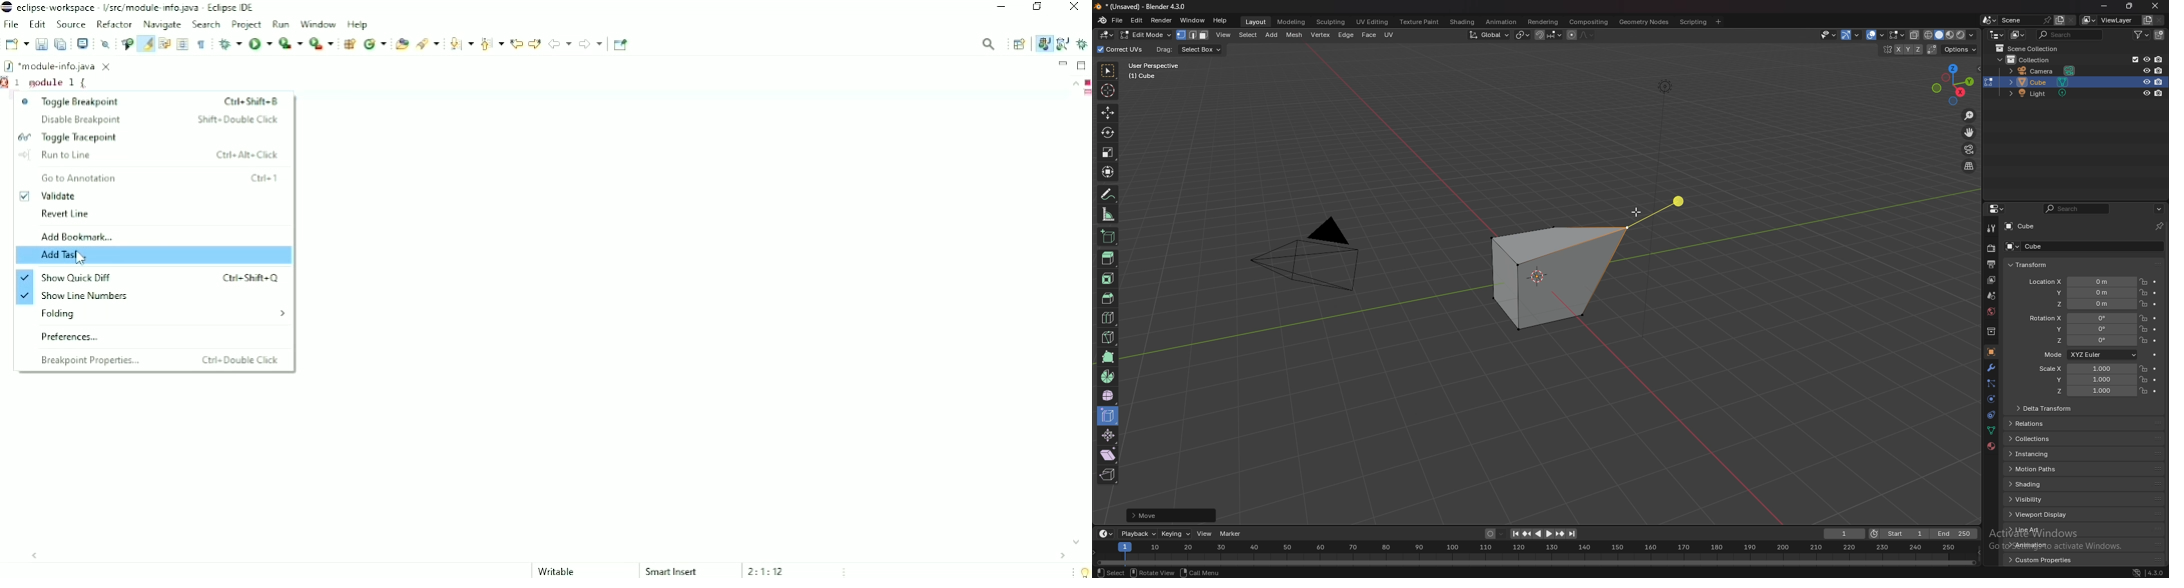  What do you see at coordinates (150, 100) in the screenshot?
I see `Toggle Breakpoint` at bounding box center [150, 100].